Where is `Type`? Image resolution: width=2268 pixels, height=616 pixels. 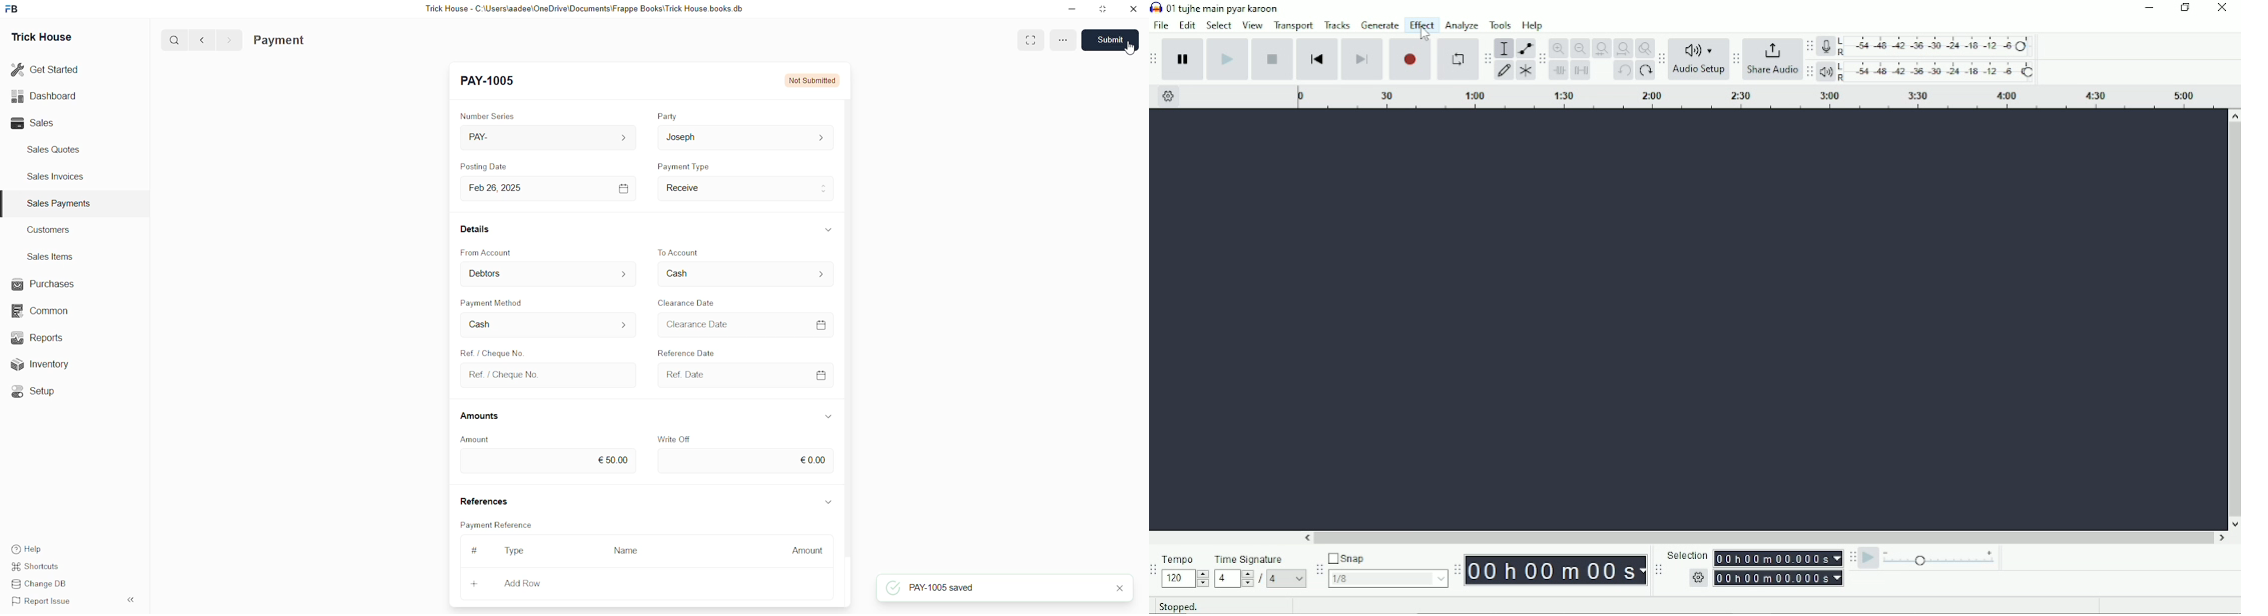
Type is located at coordinates (515, 551).